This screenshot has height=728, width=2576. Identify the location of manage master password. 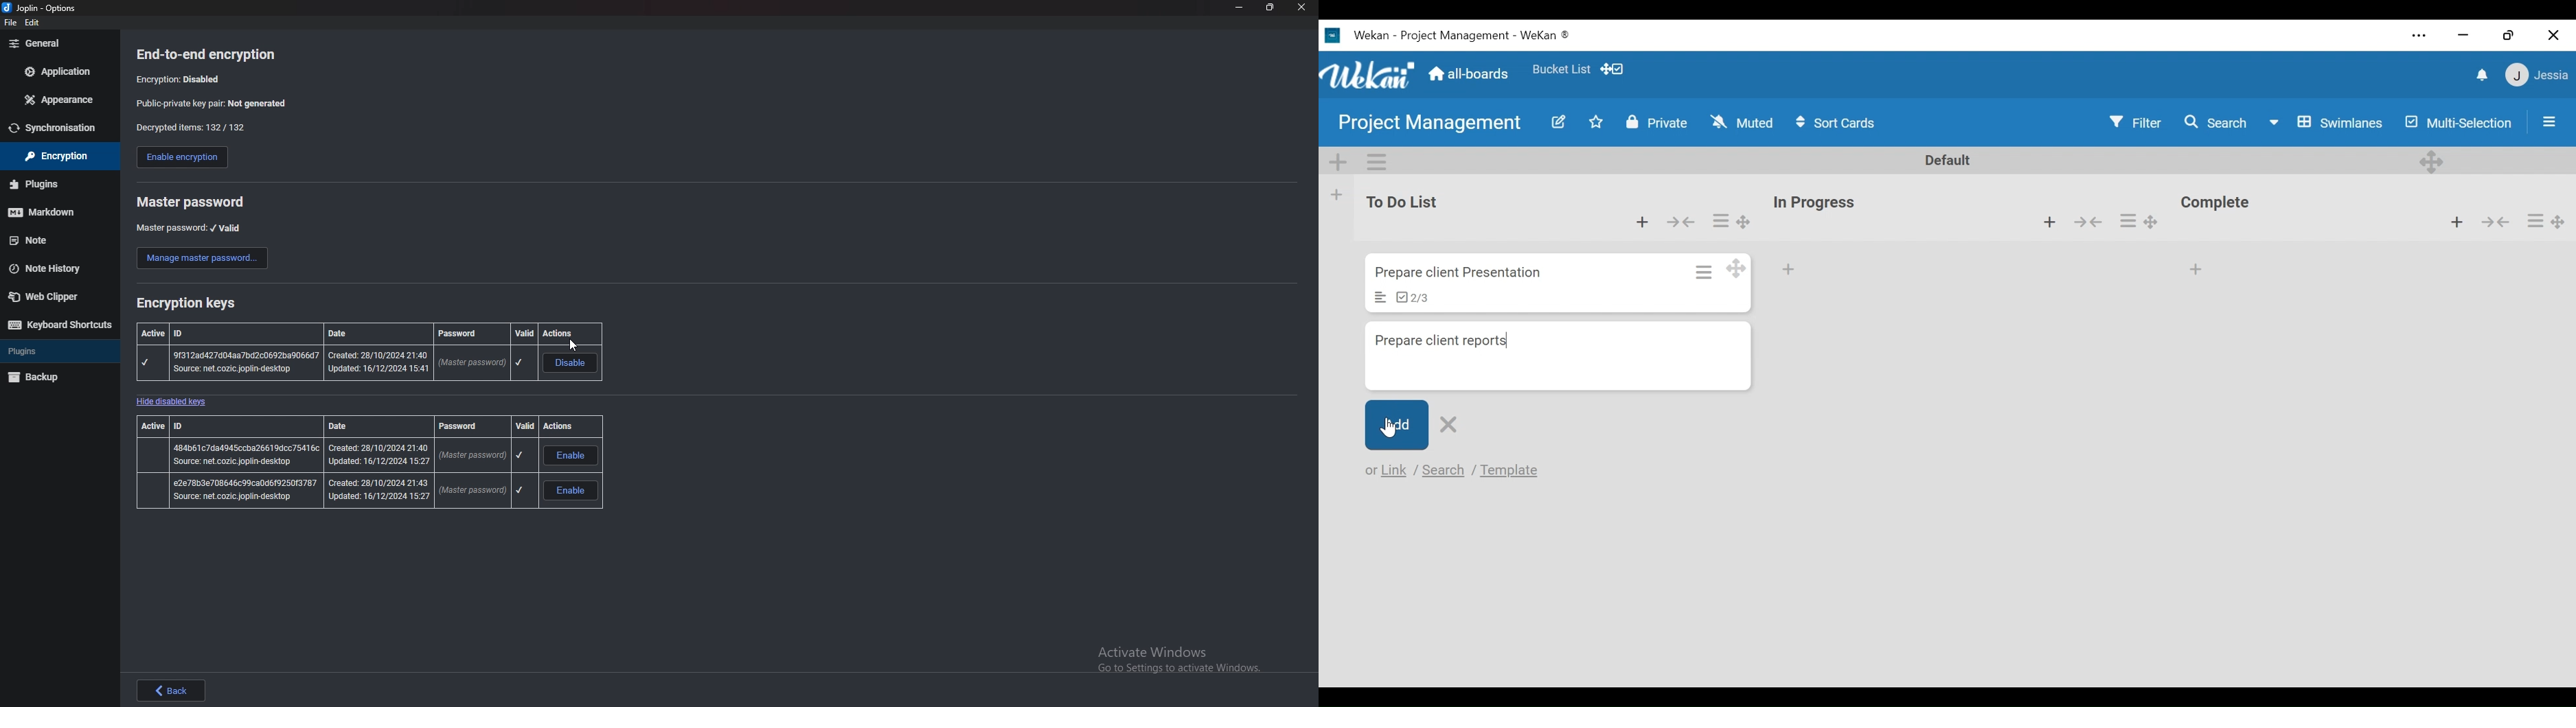
(203, 259).